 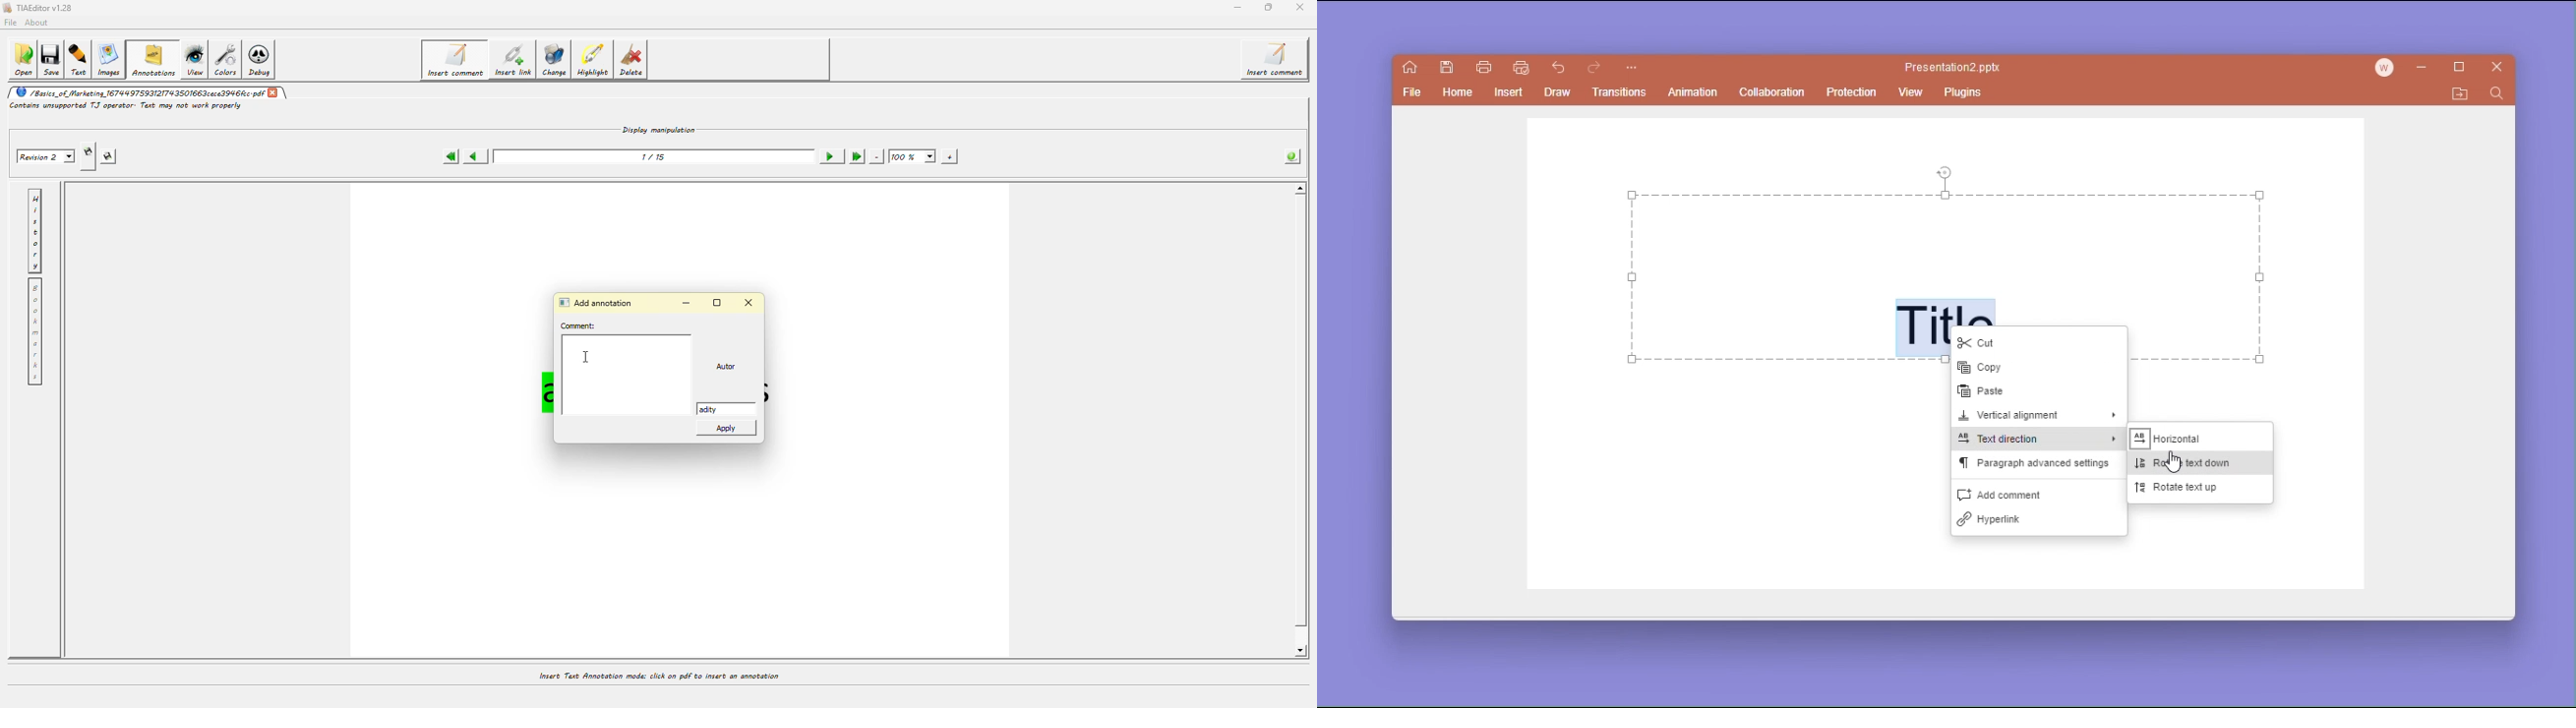 What do you see at coordinates (1413, 94) in the screenshot?
I see `file` at bounding box center [1413, 94].